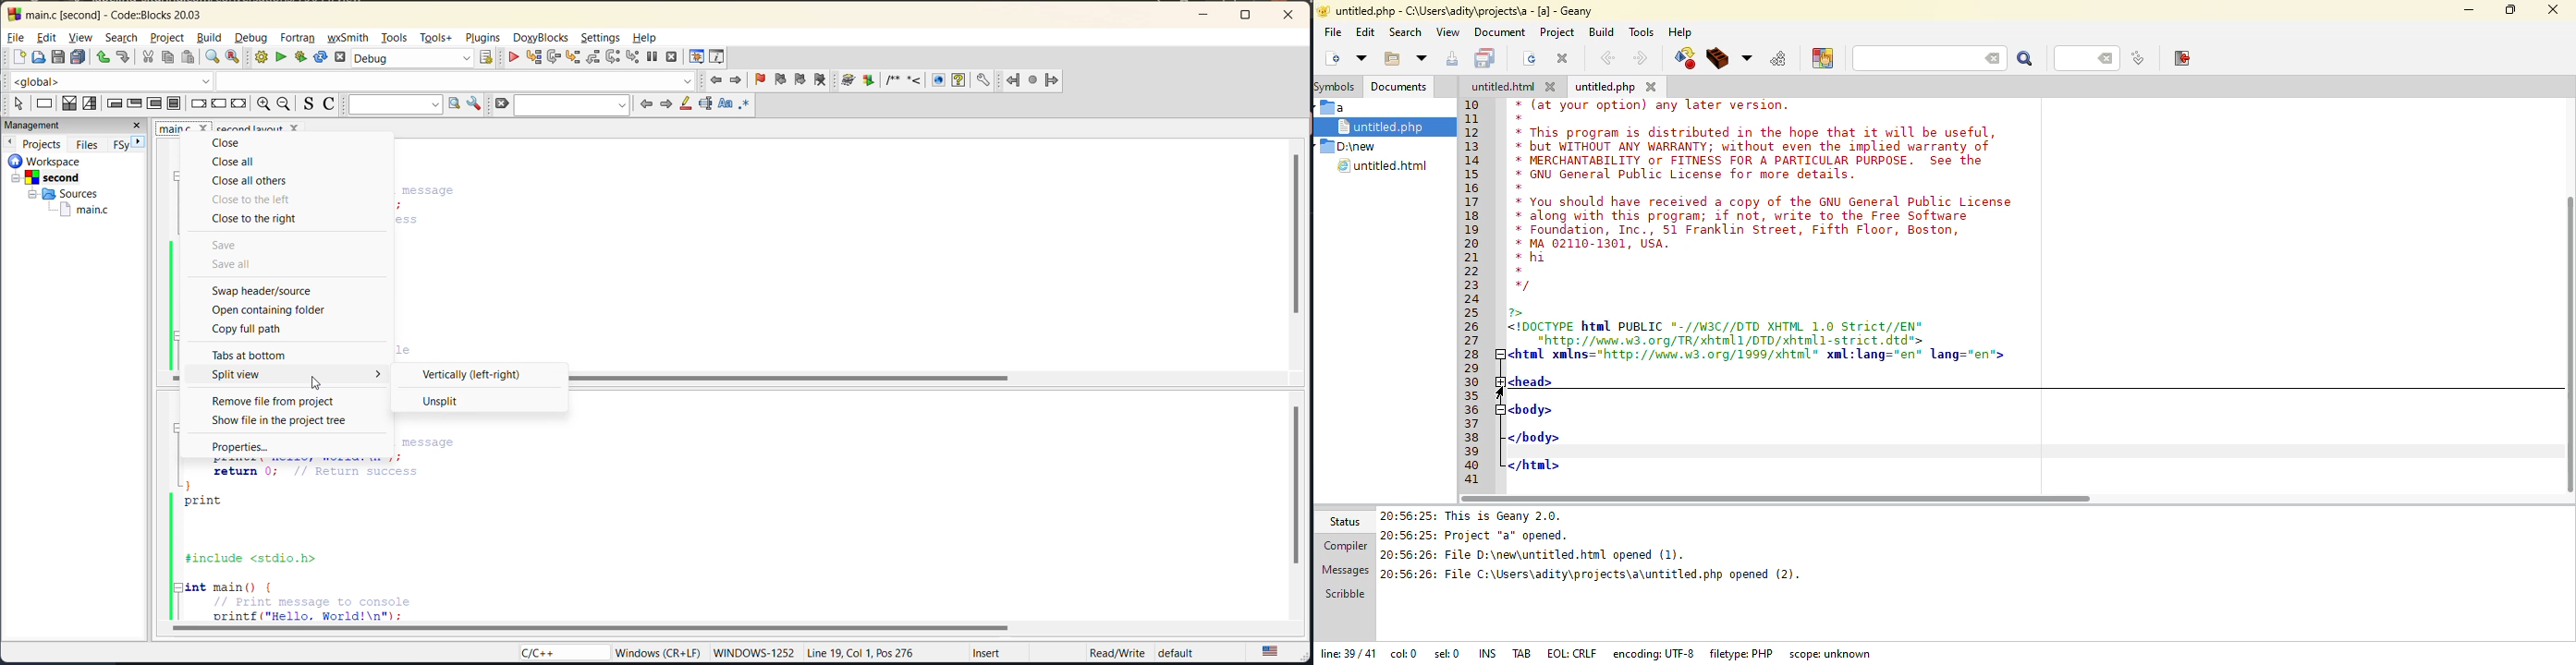  Describe the element at coordinates (557, 58) in the screenshot. I see `next line` at that location.